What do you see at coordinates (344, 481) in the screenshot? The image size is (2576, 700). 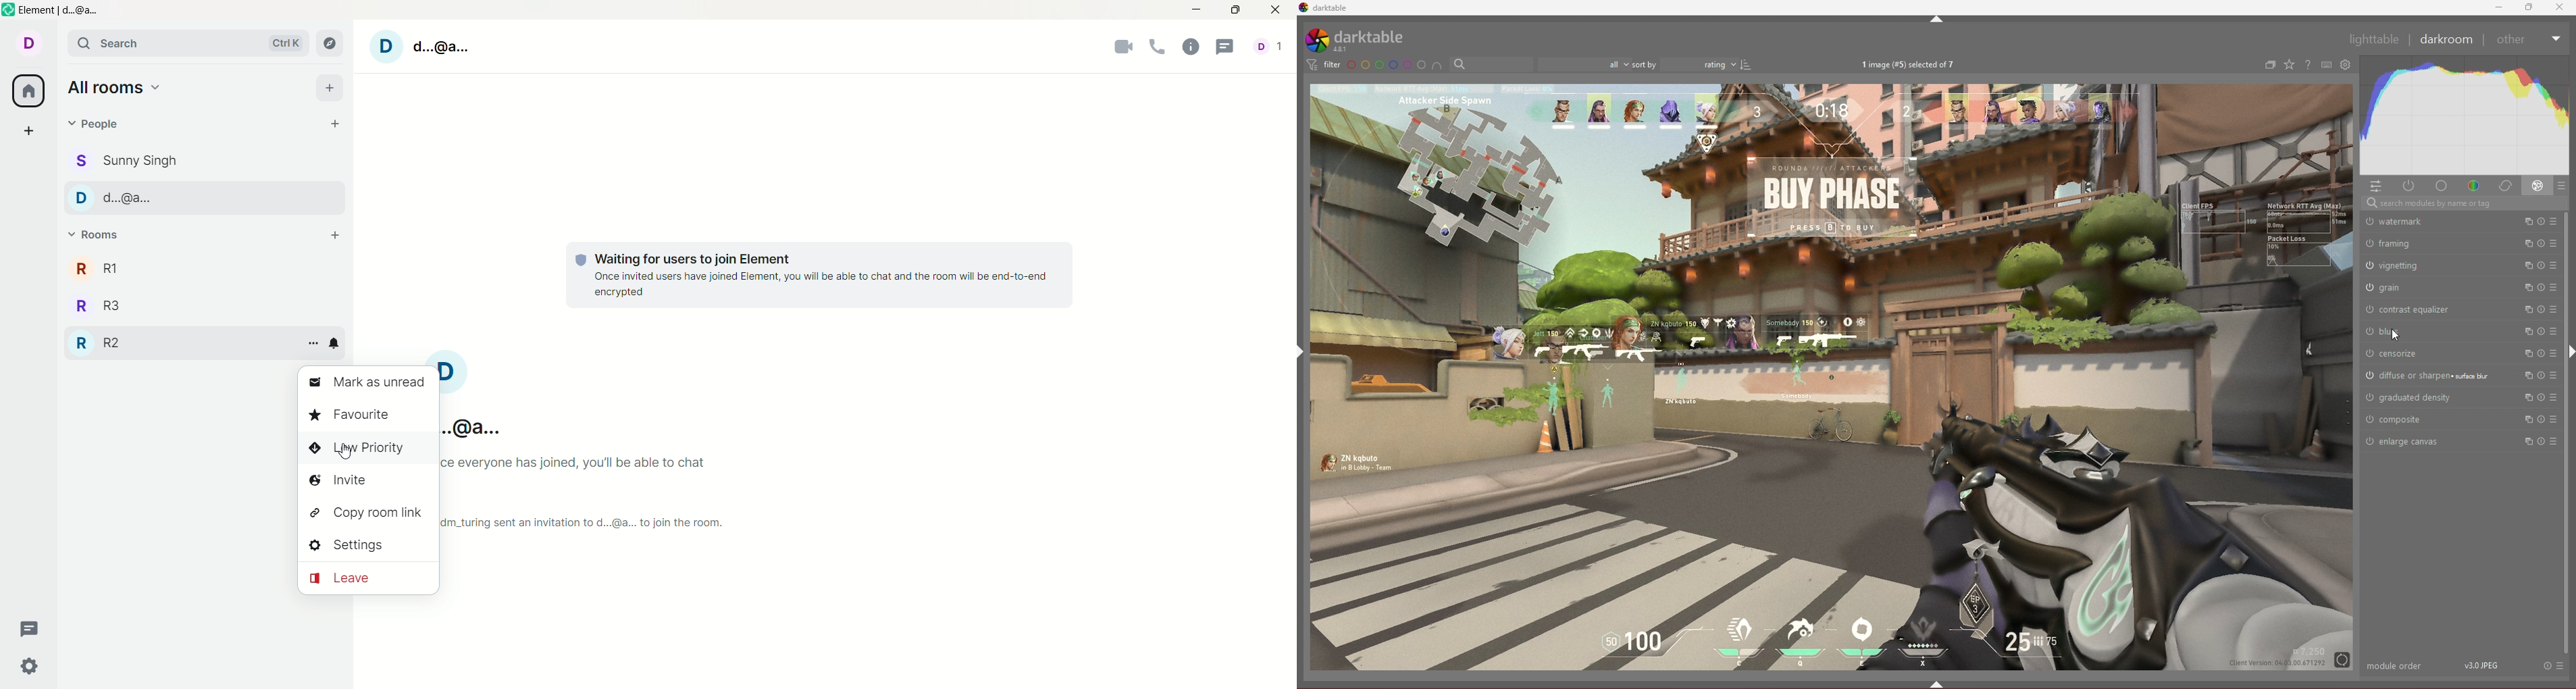 I see `invite` at bounding box center [344, 481].